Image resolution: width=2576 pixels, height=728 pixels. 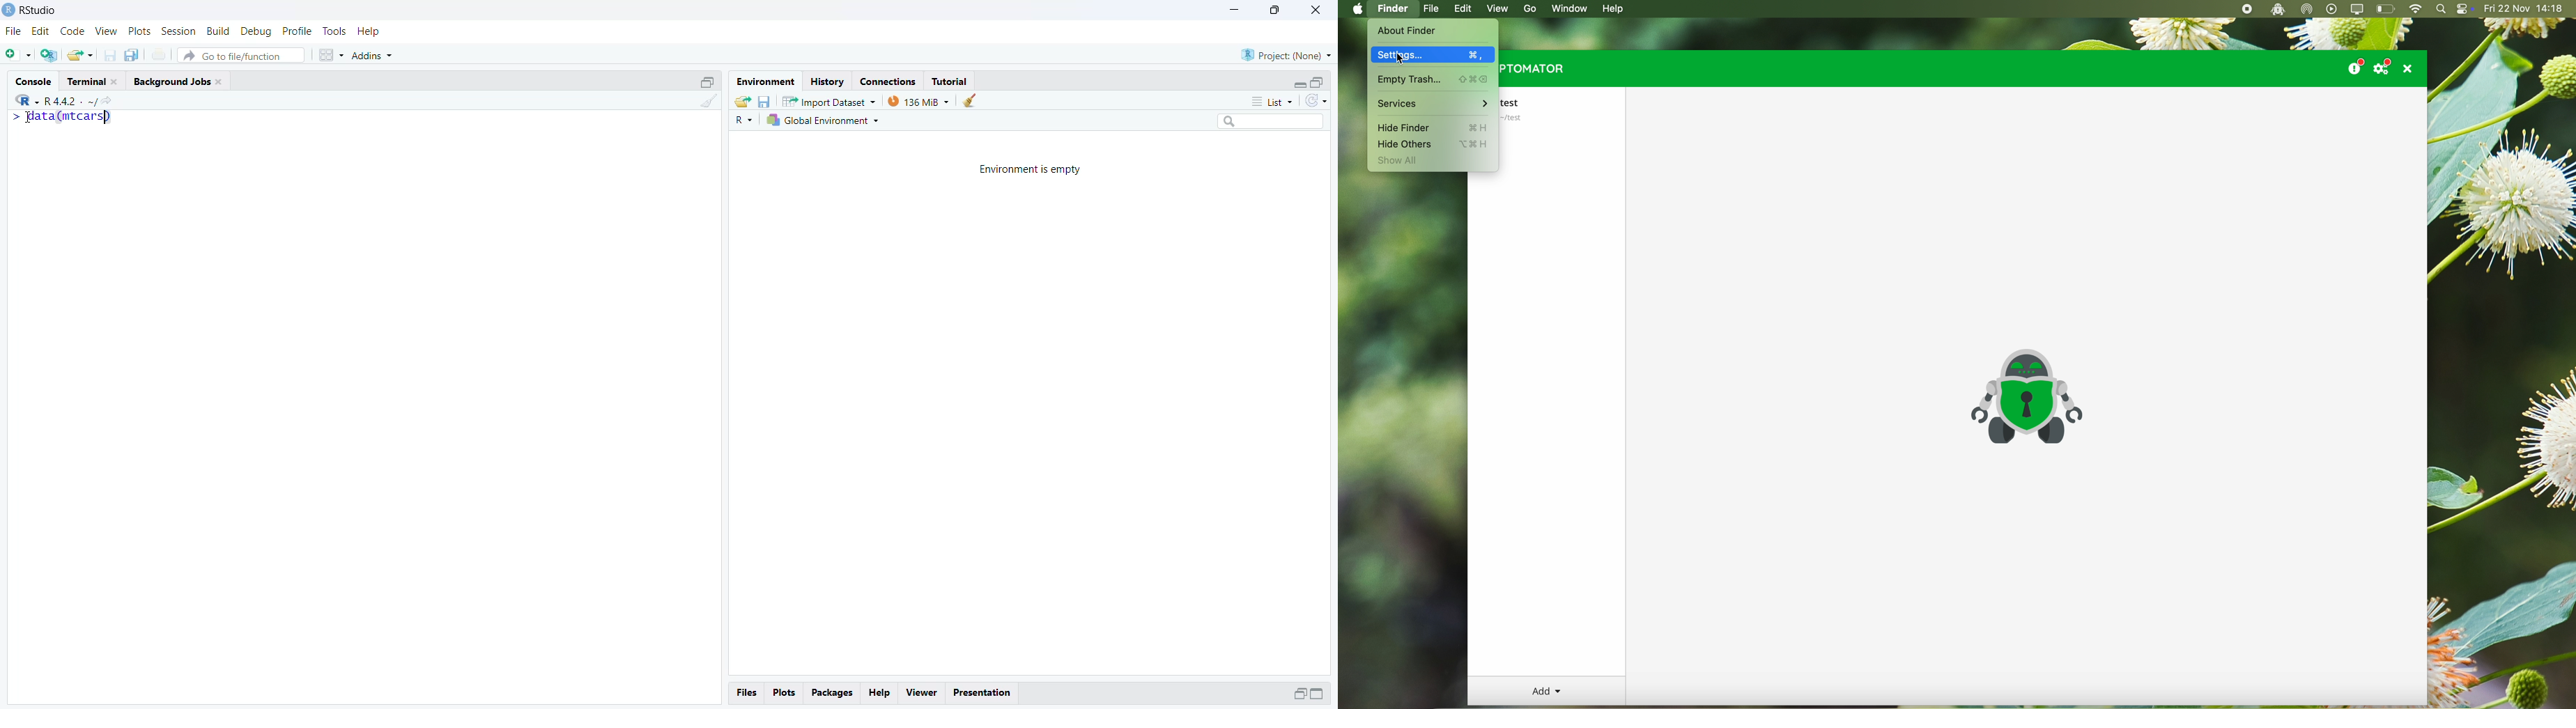 What do you see at coordinates (1273, 10) in the screenshot?
I see `Maximize` at bounding box center [1273, 10].